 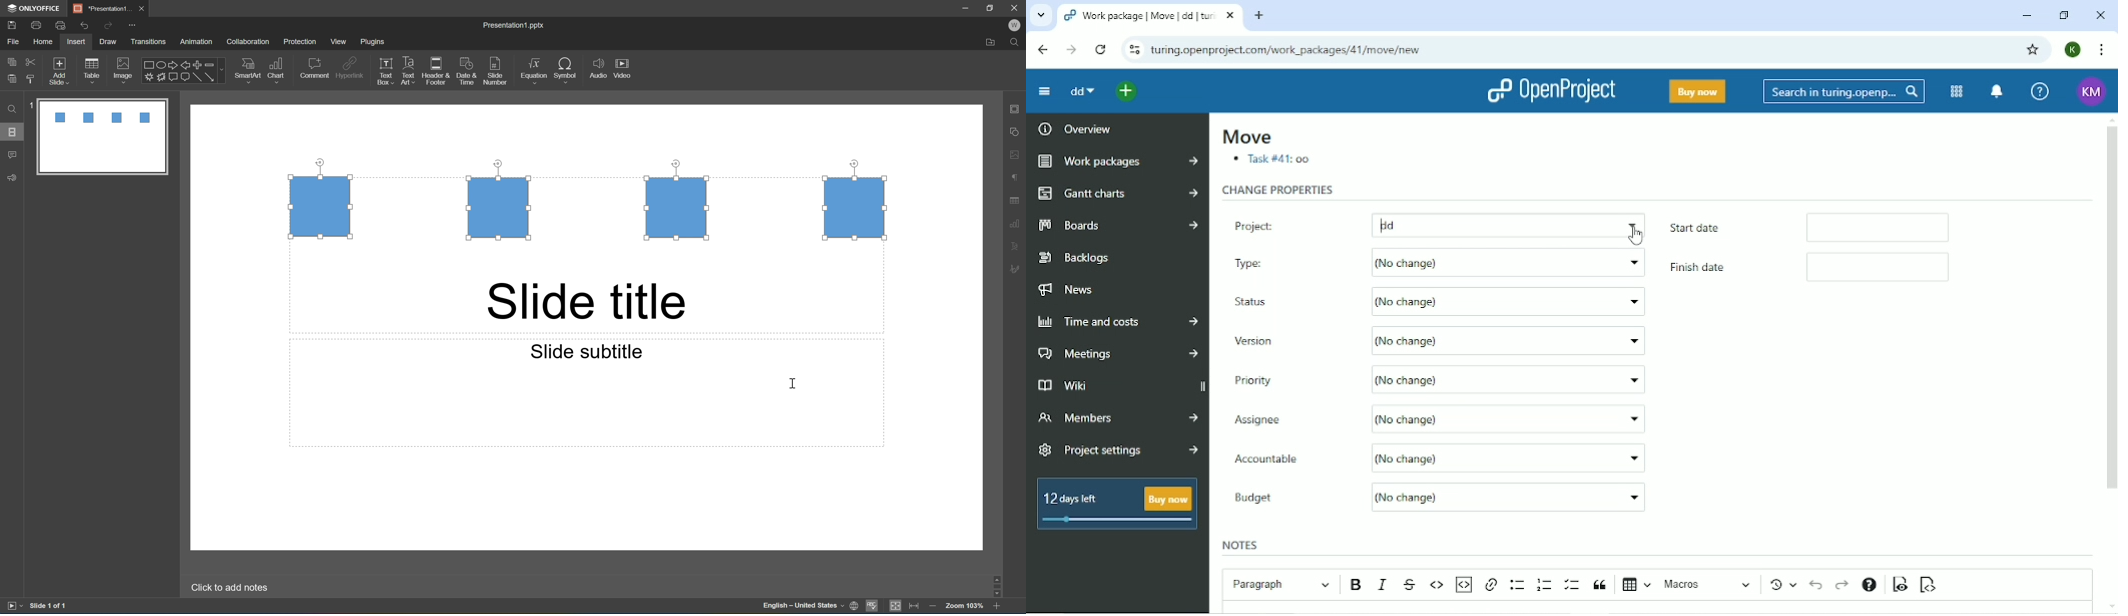 I want to click on protection, so click(x=301, y=42).